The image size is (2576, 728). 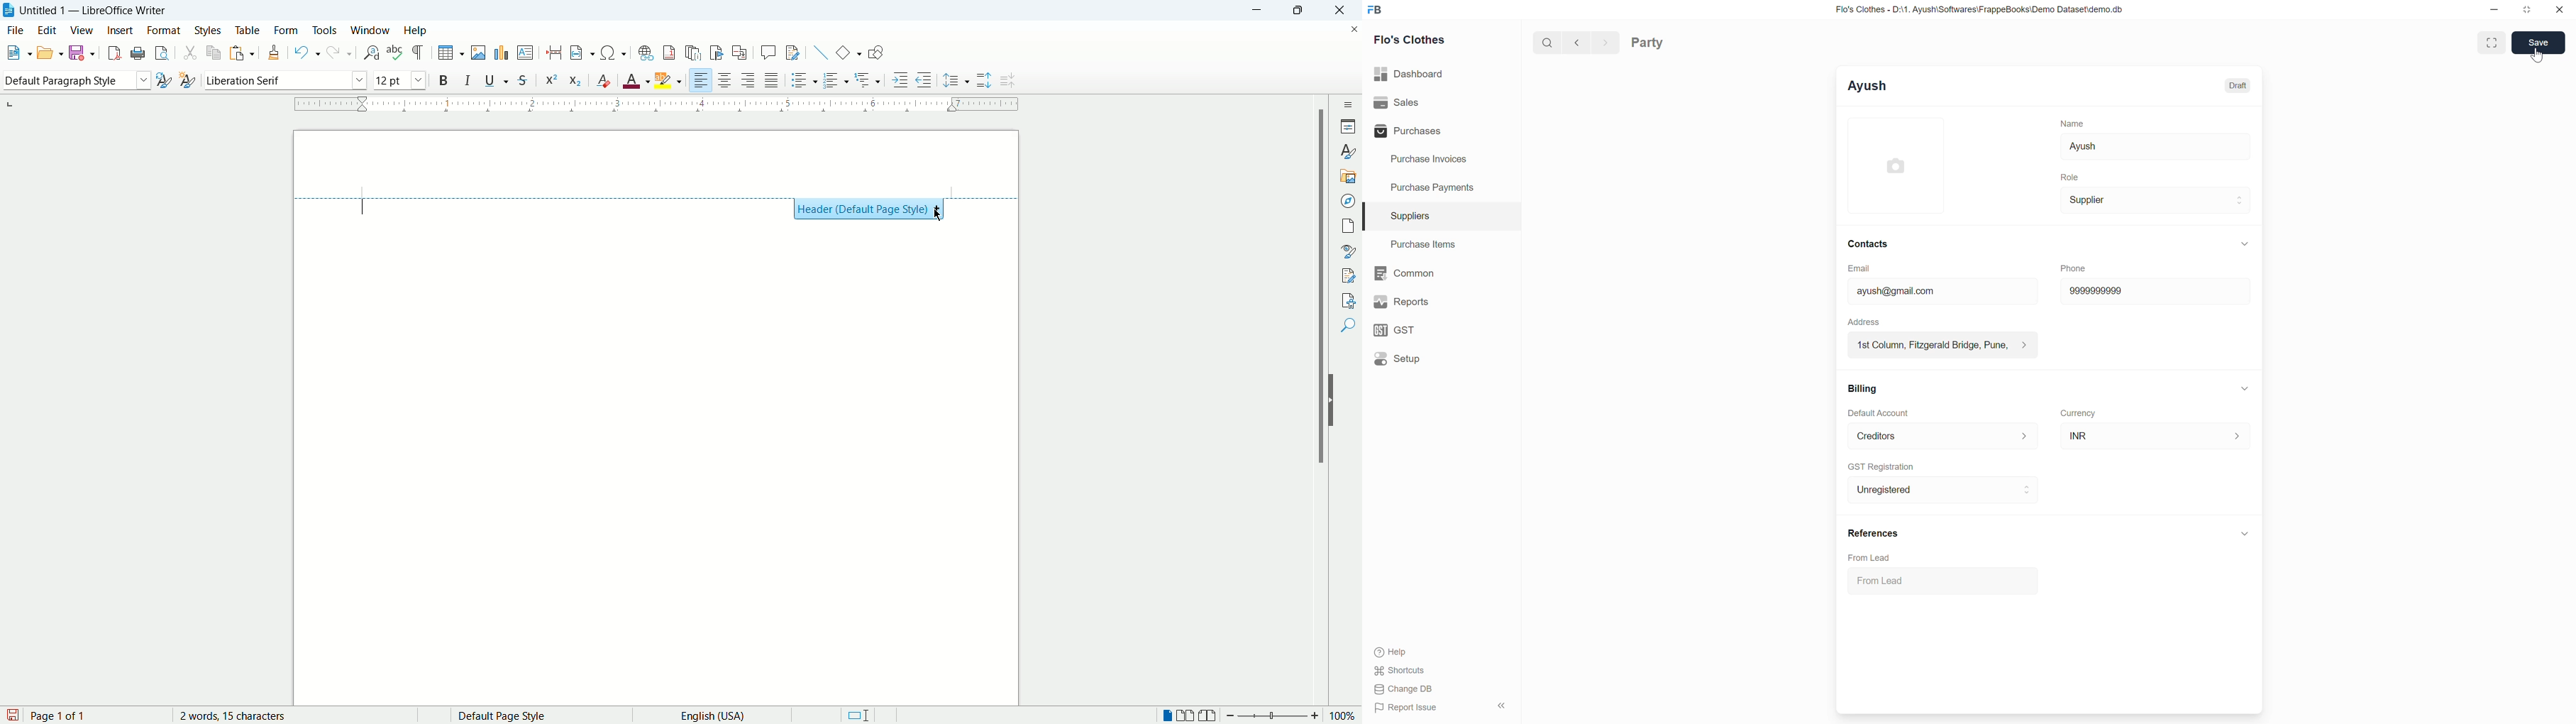 What do you see at coordinates (1350, 105) in the screenshot?
I see `sidebar settings` at bounding box center [1350, 105].